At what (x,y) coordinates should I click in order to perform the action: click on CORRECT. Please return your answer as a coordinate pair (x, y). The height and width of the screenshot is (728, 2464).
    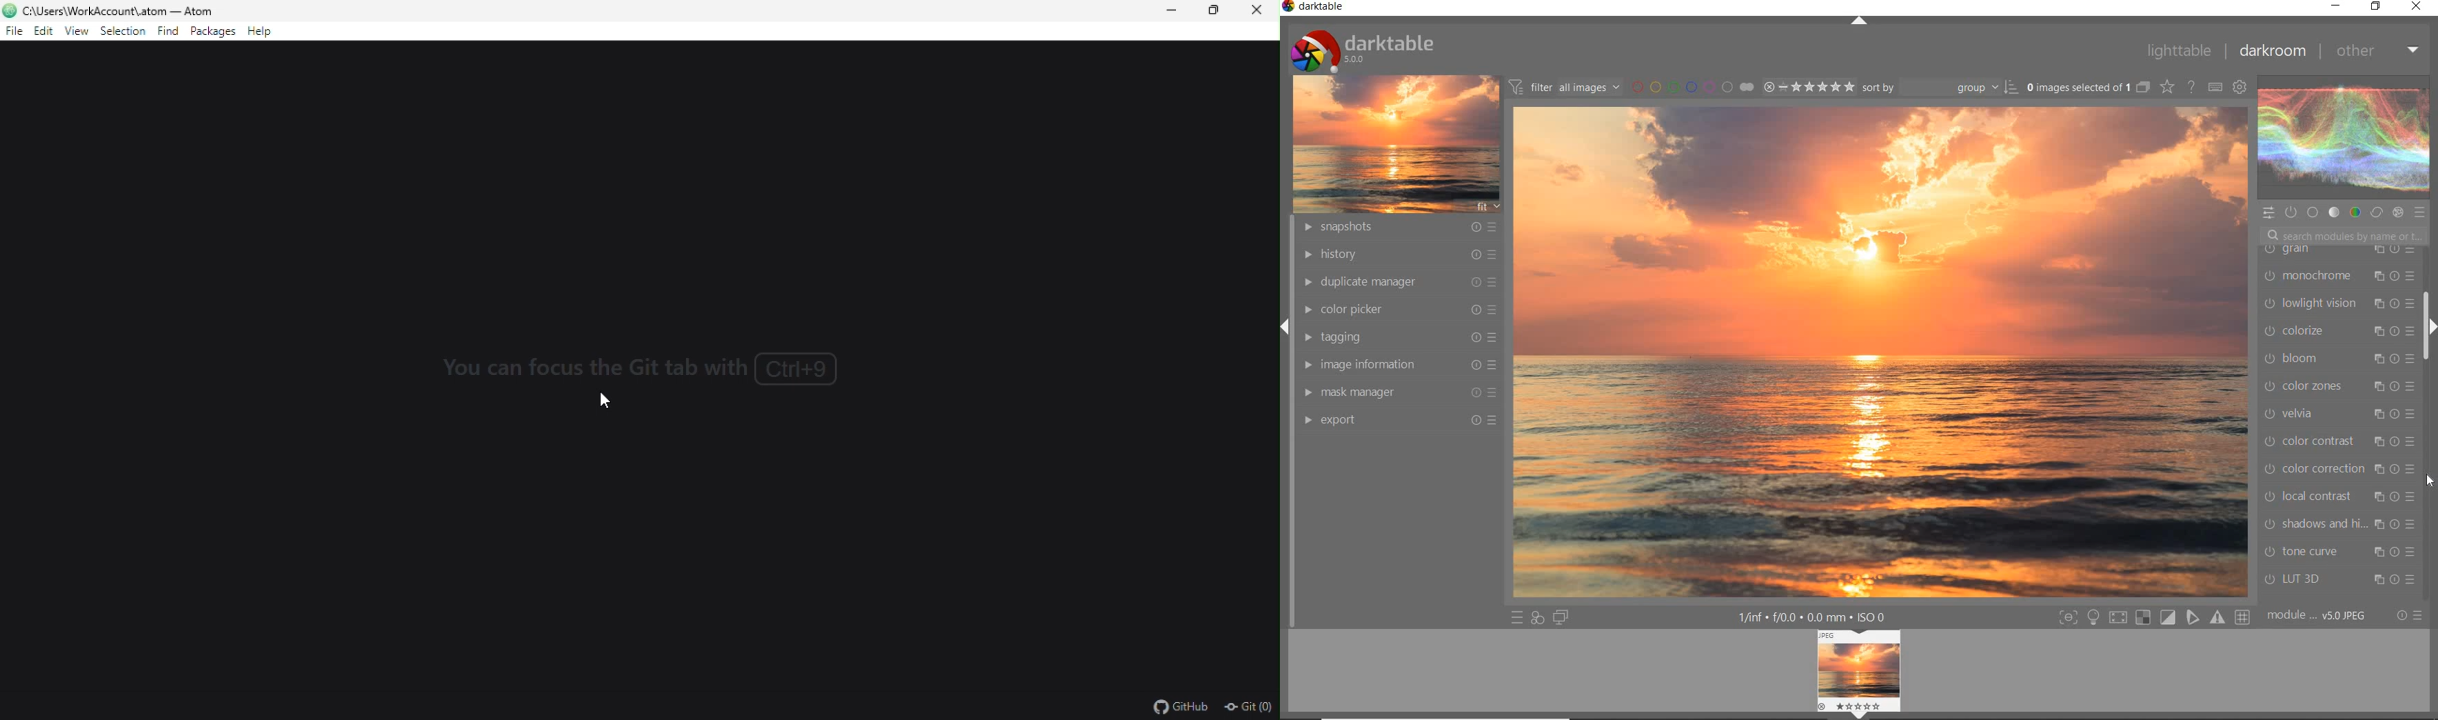
    Looking at the image, I should click on (2377, 213).